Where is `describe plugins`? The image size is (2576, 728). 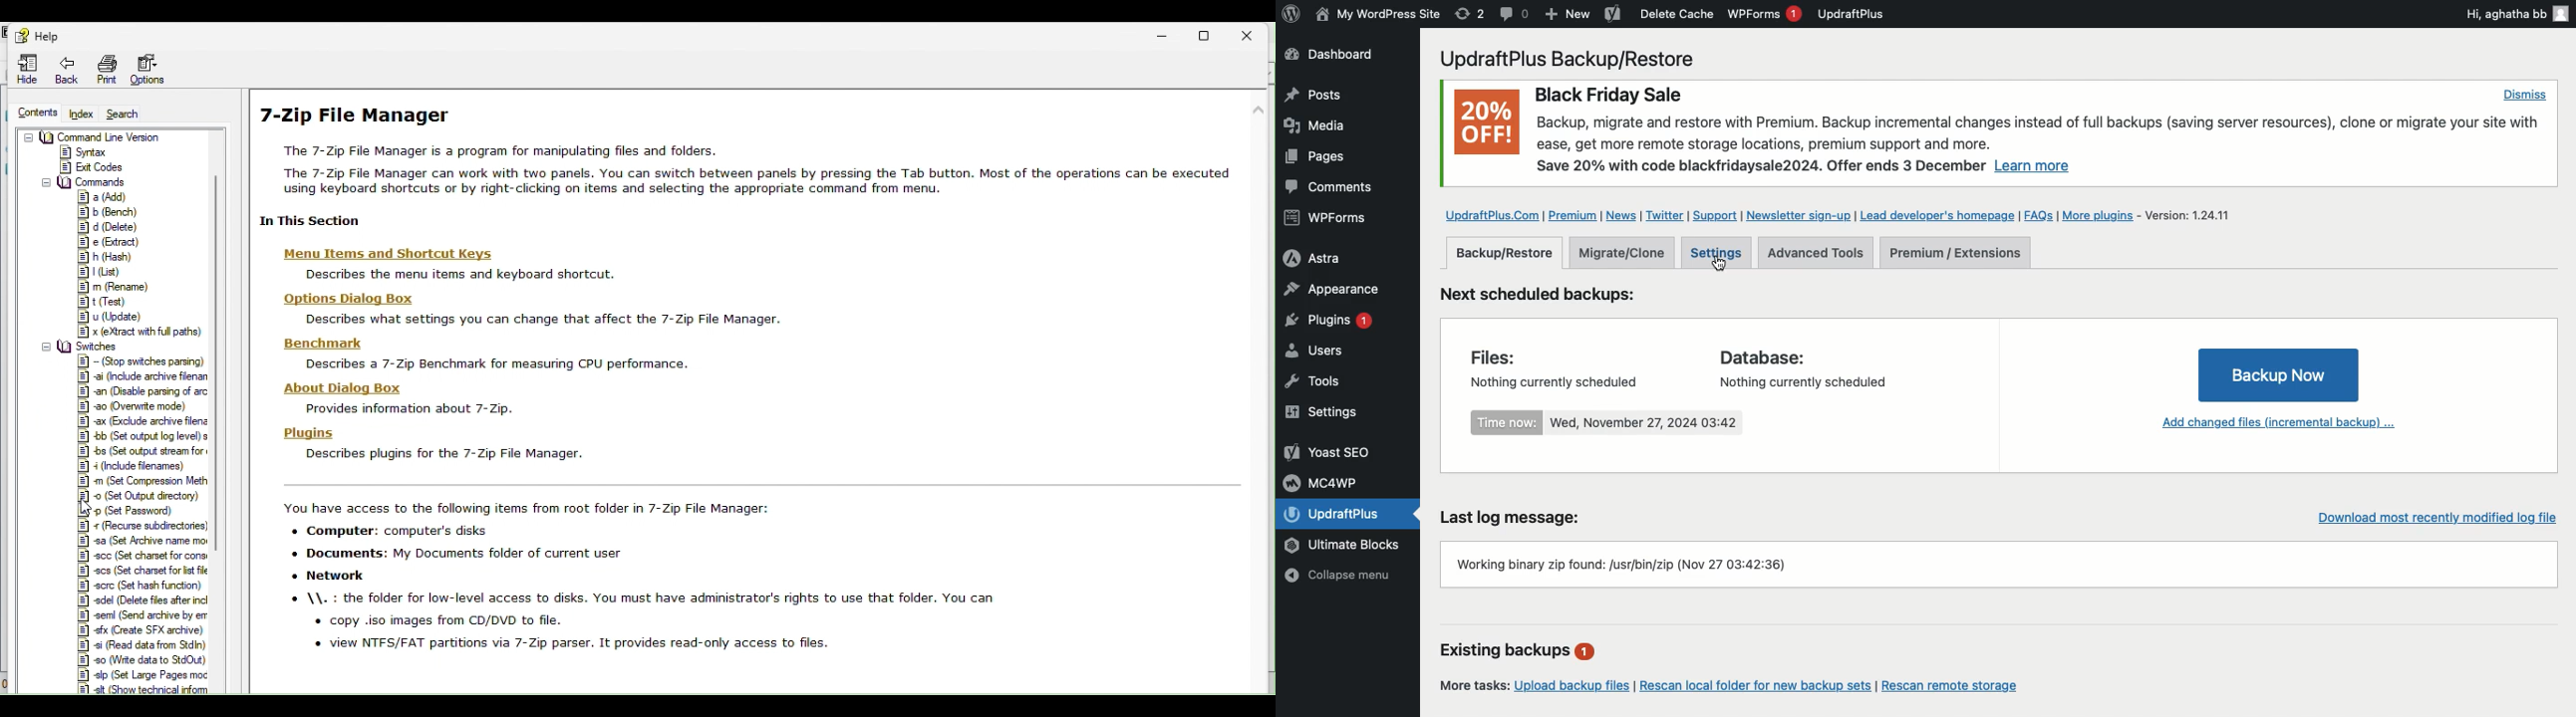 describe plugins is located at coordinates (443, 457).